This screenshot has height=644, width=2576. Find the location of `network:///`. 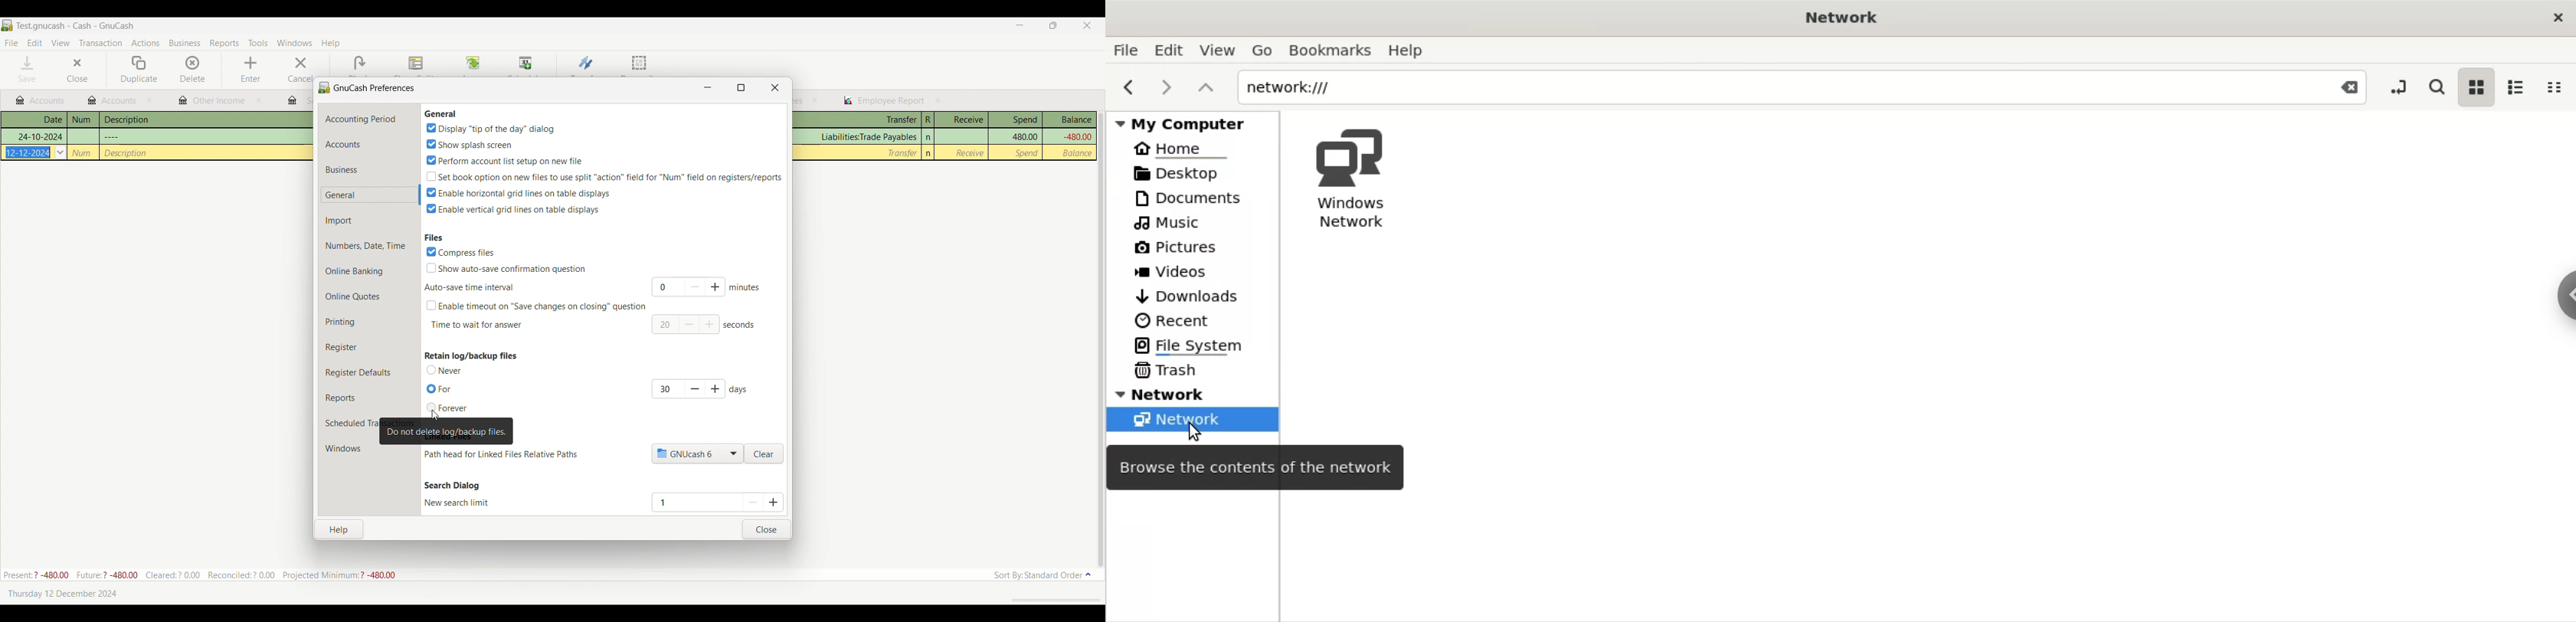

network:/// is located at coordinates (1746, 87).